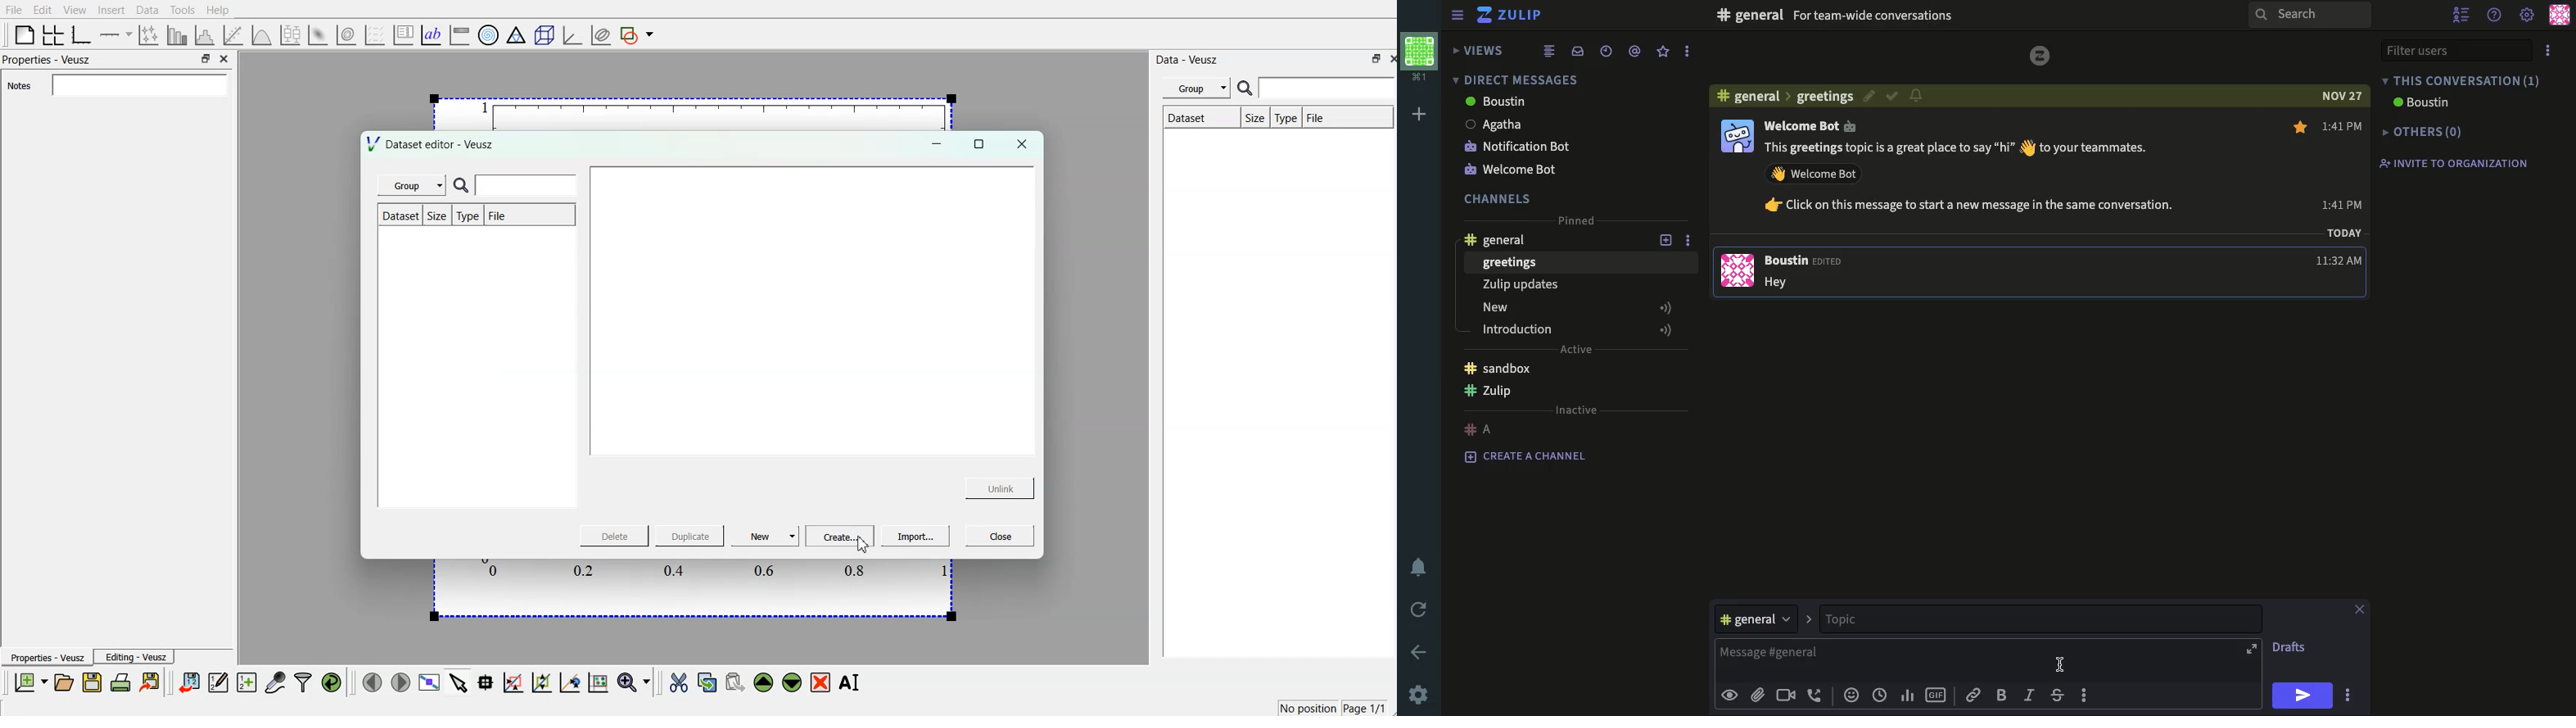 The image size is (2576, 728). What do you see at coordinates (1573, 220) in the screenshot?
I see `pinned` at bounding box center [1573, 220].